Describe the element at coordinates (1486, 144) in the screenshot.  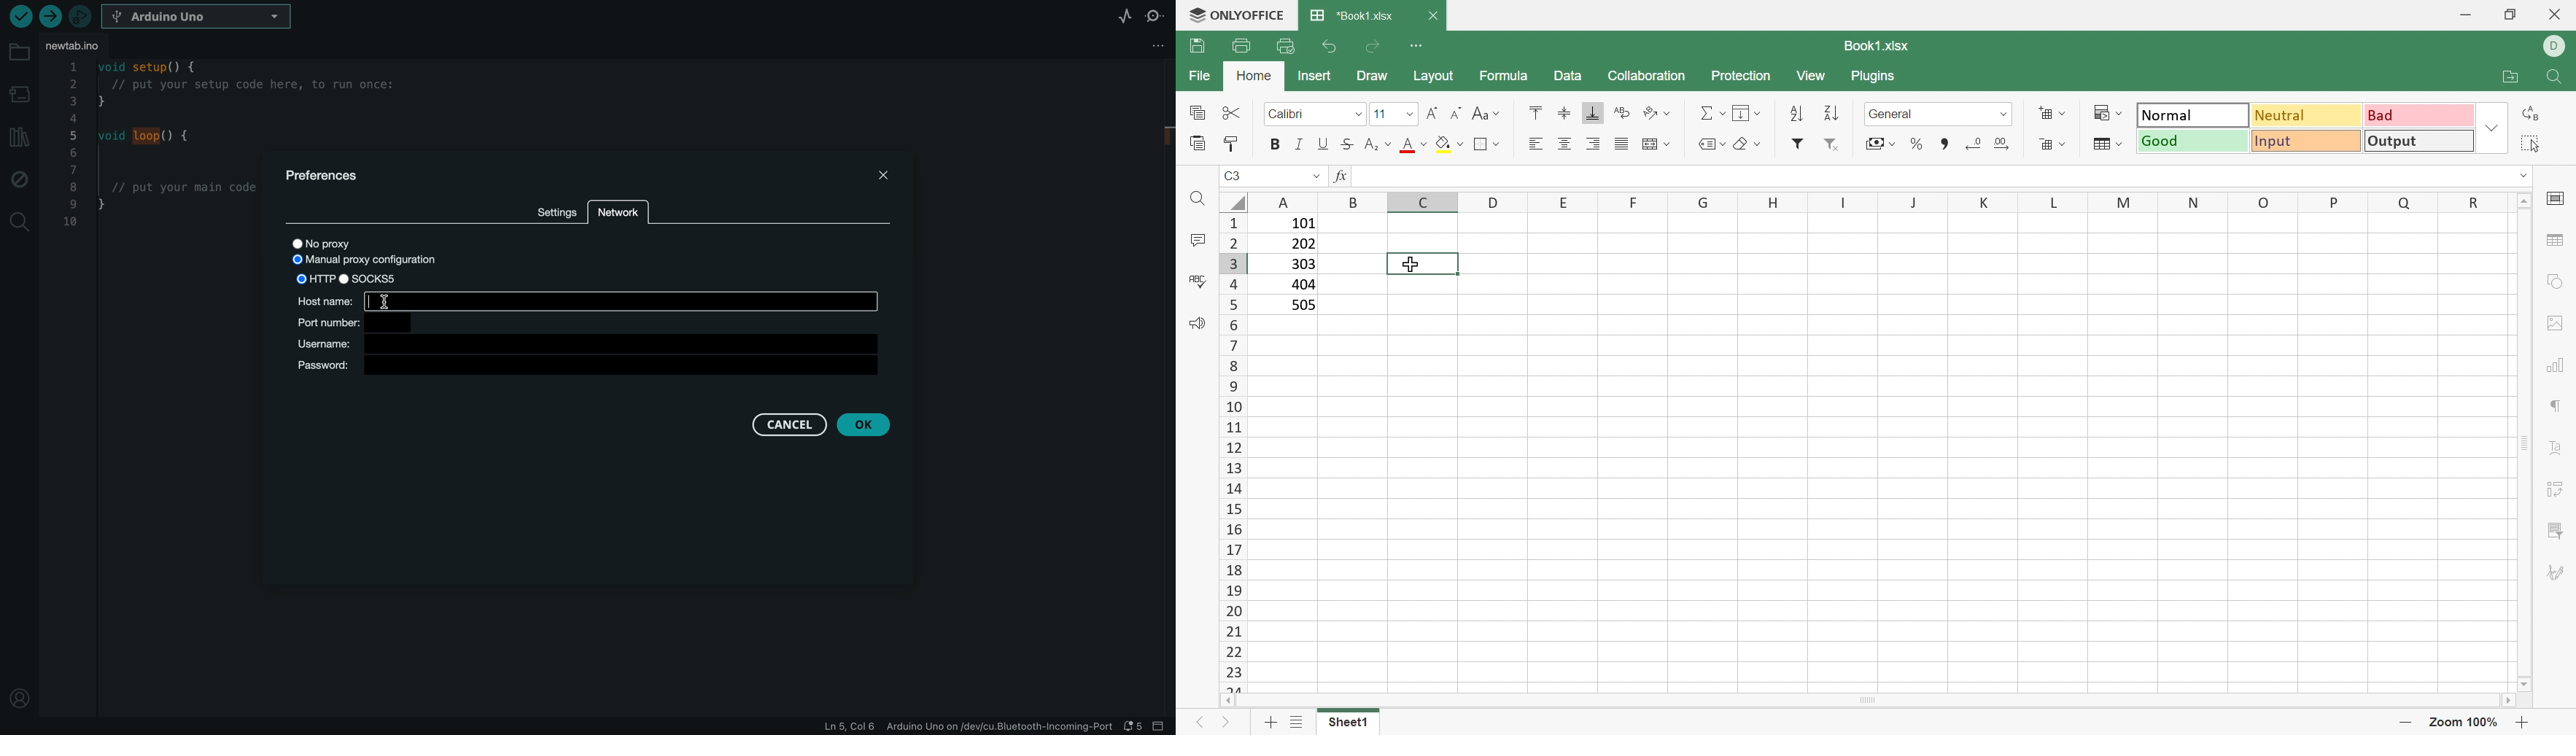
I see `Borders` at that location.